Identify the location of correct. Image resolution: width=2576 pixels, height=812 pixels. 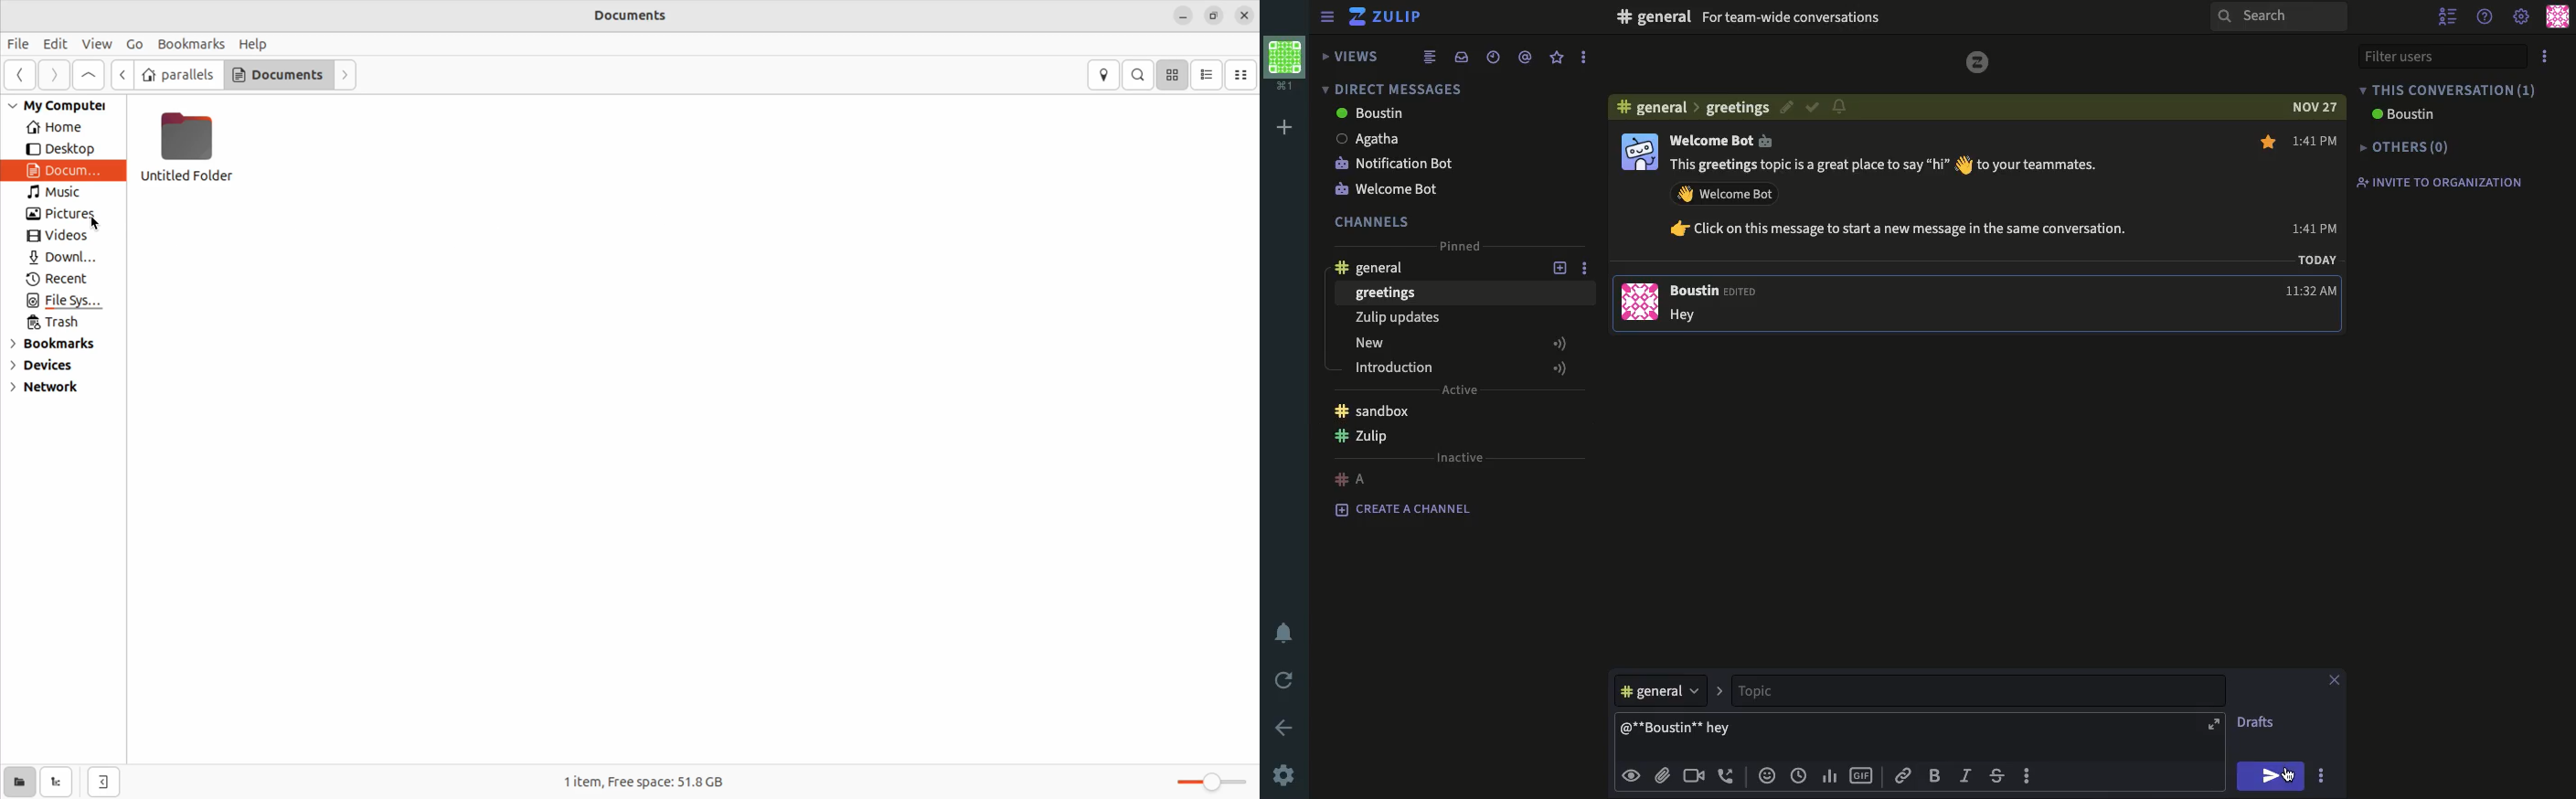
(1811, 108).